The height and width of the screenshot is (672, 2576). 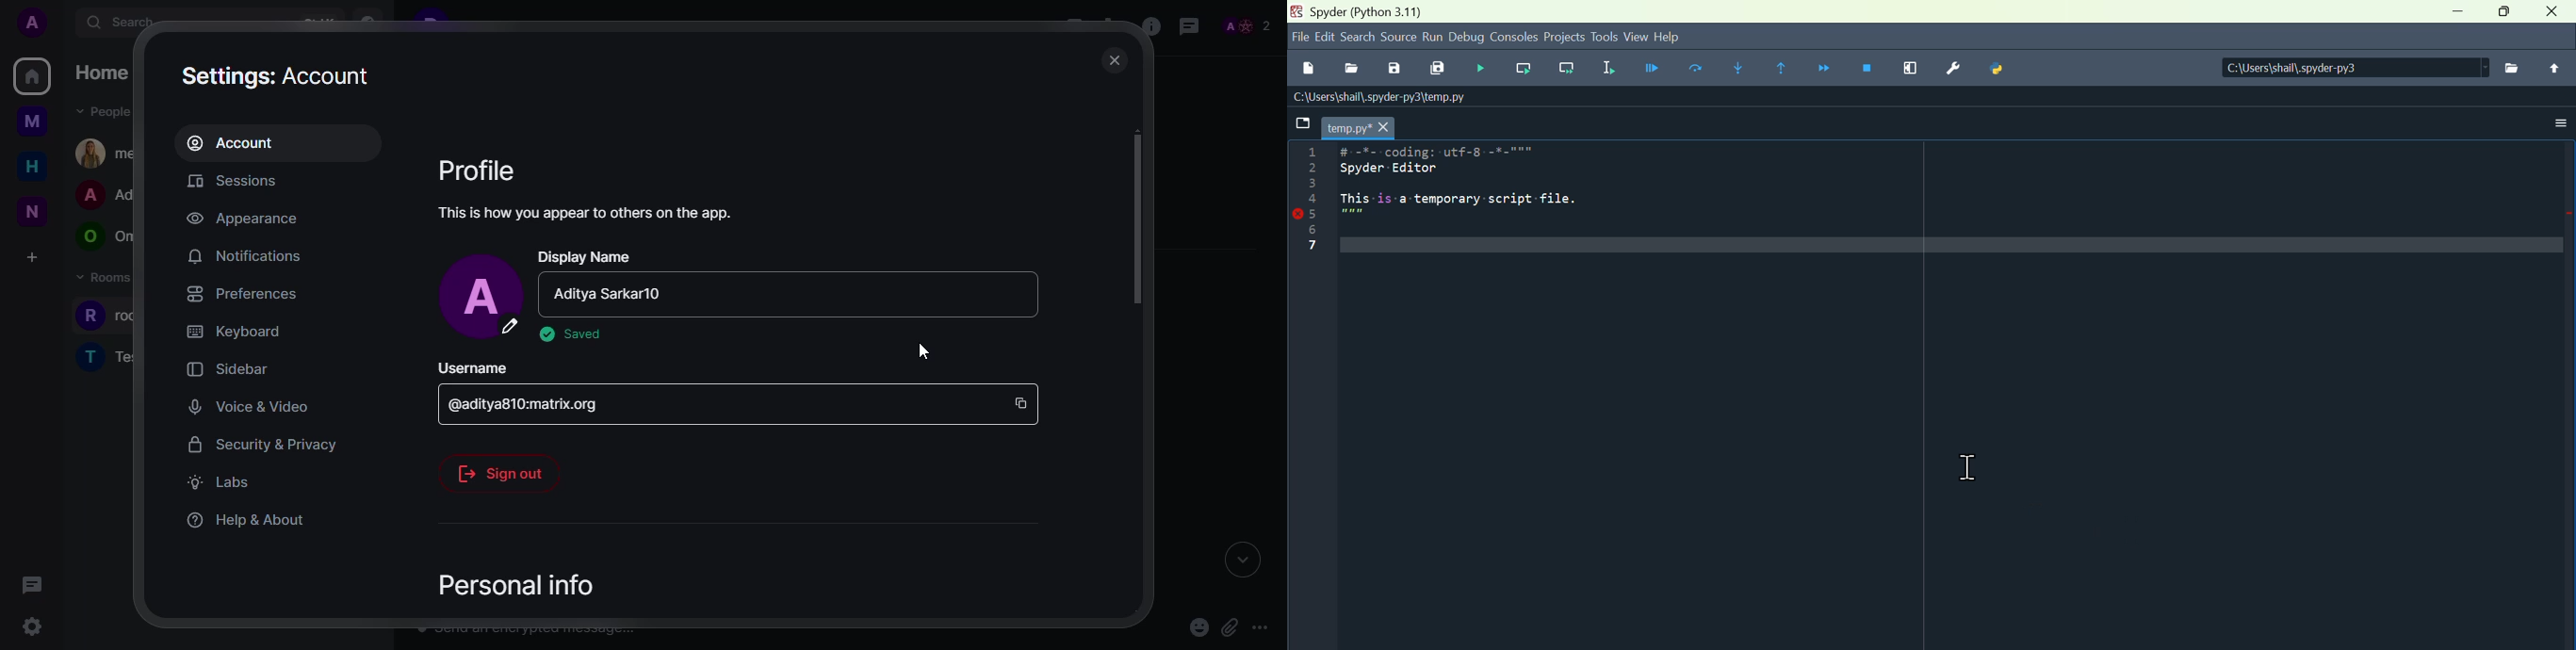 I want to click on maximise, so click(x=2506, y=14).